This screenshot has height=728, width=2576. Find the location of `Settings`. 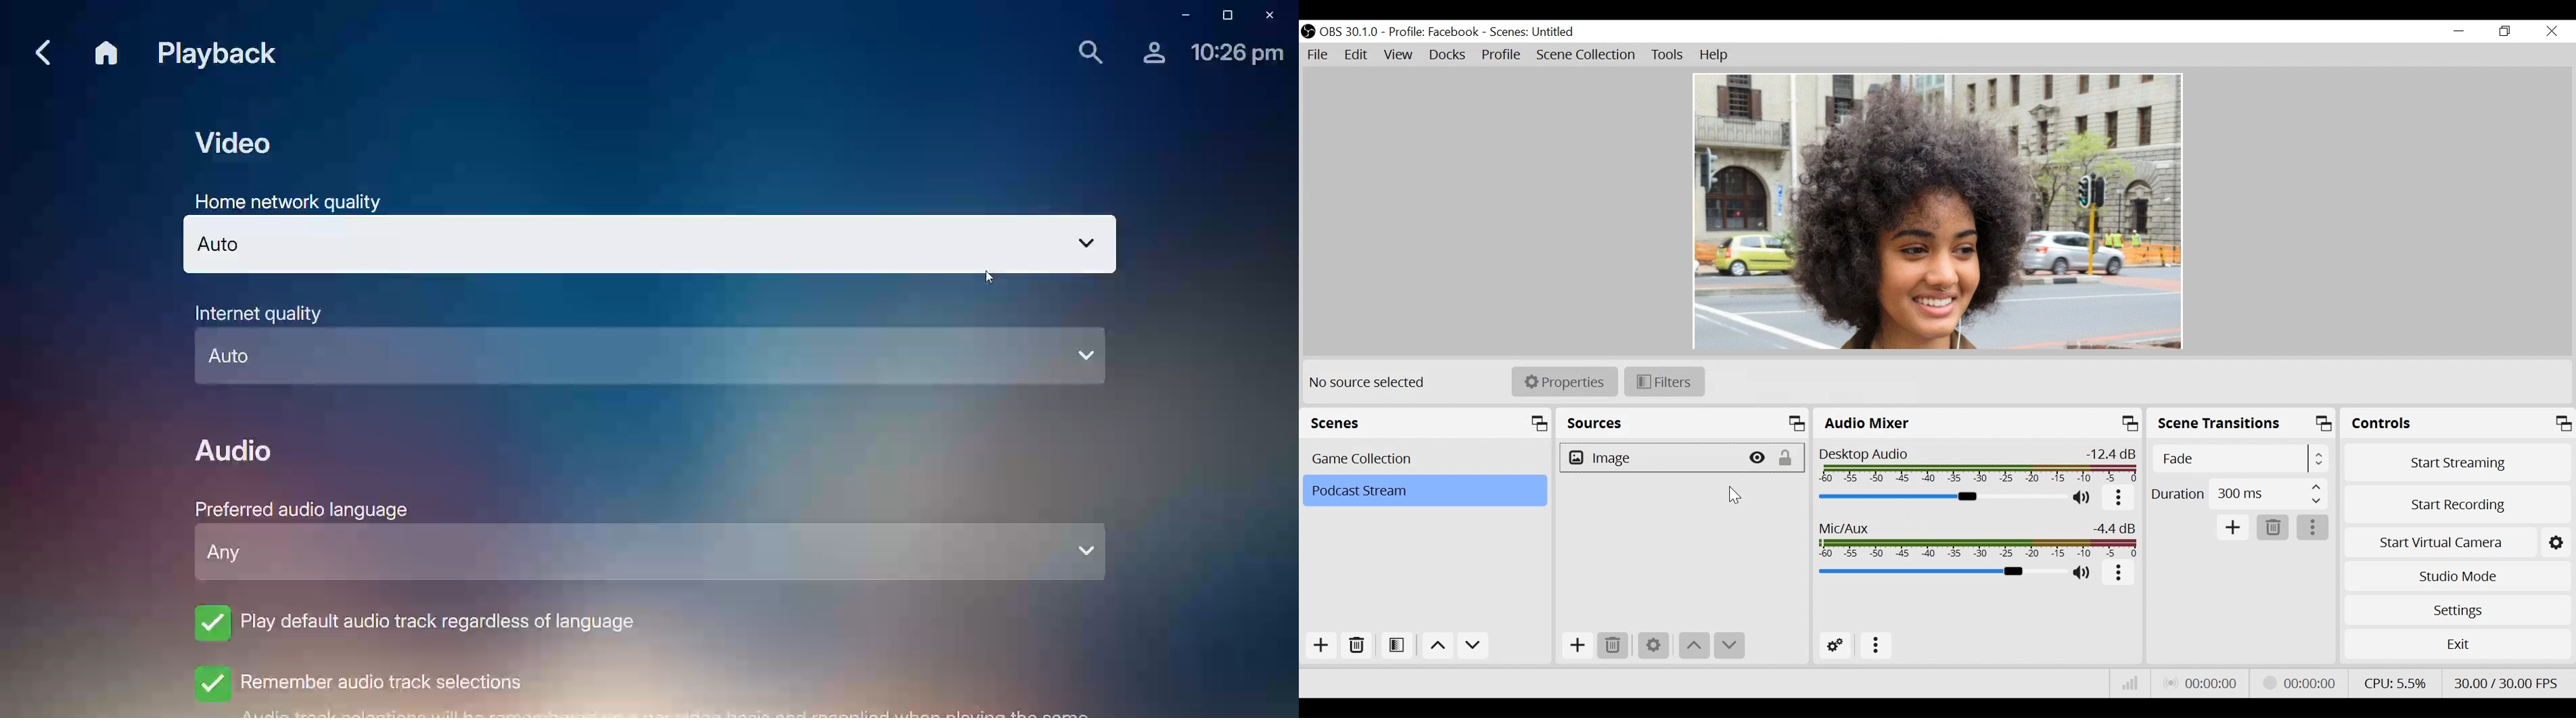

Settings is located at coordinates (2460, 611).